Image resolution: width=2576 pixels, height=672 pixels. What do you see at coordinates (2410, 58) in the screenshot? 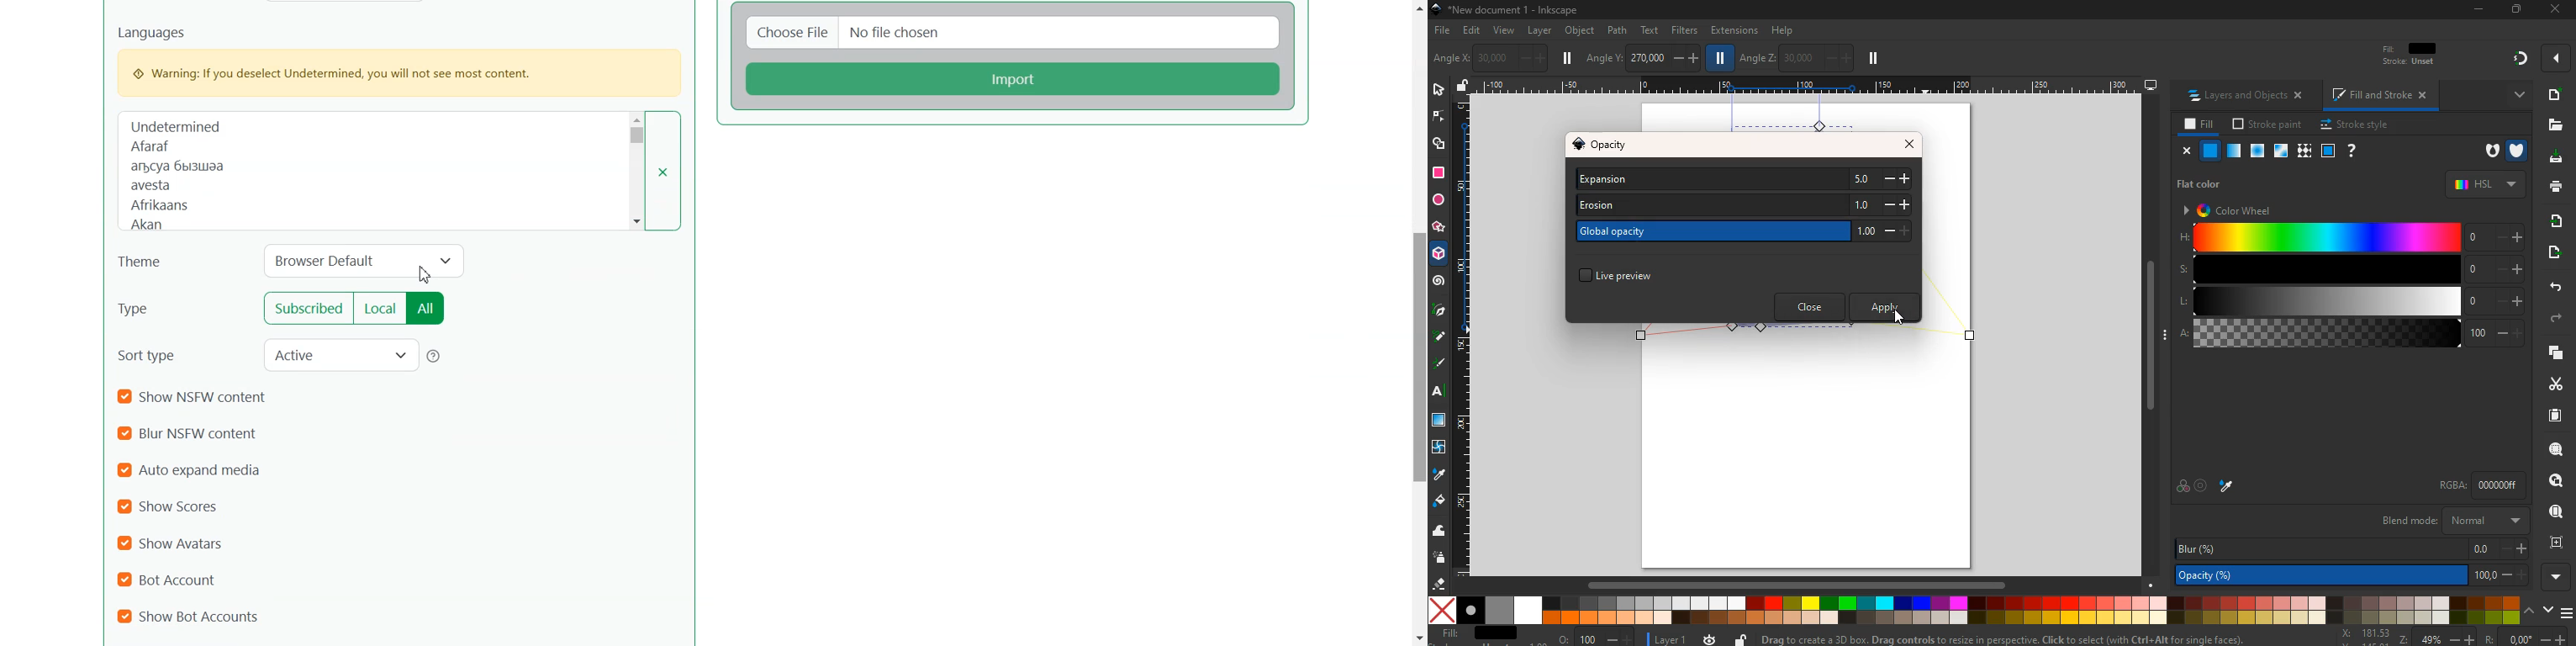
I see `filt` at bounding box center [2410, 58].